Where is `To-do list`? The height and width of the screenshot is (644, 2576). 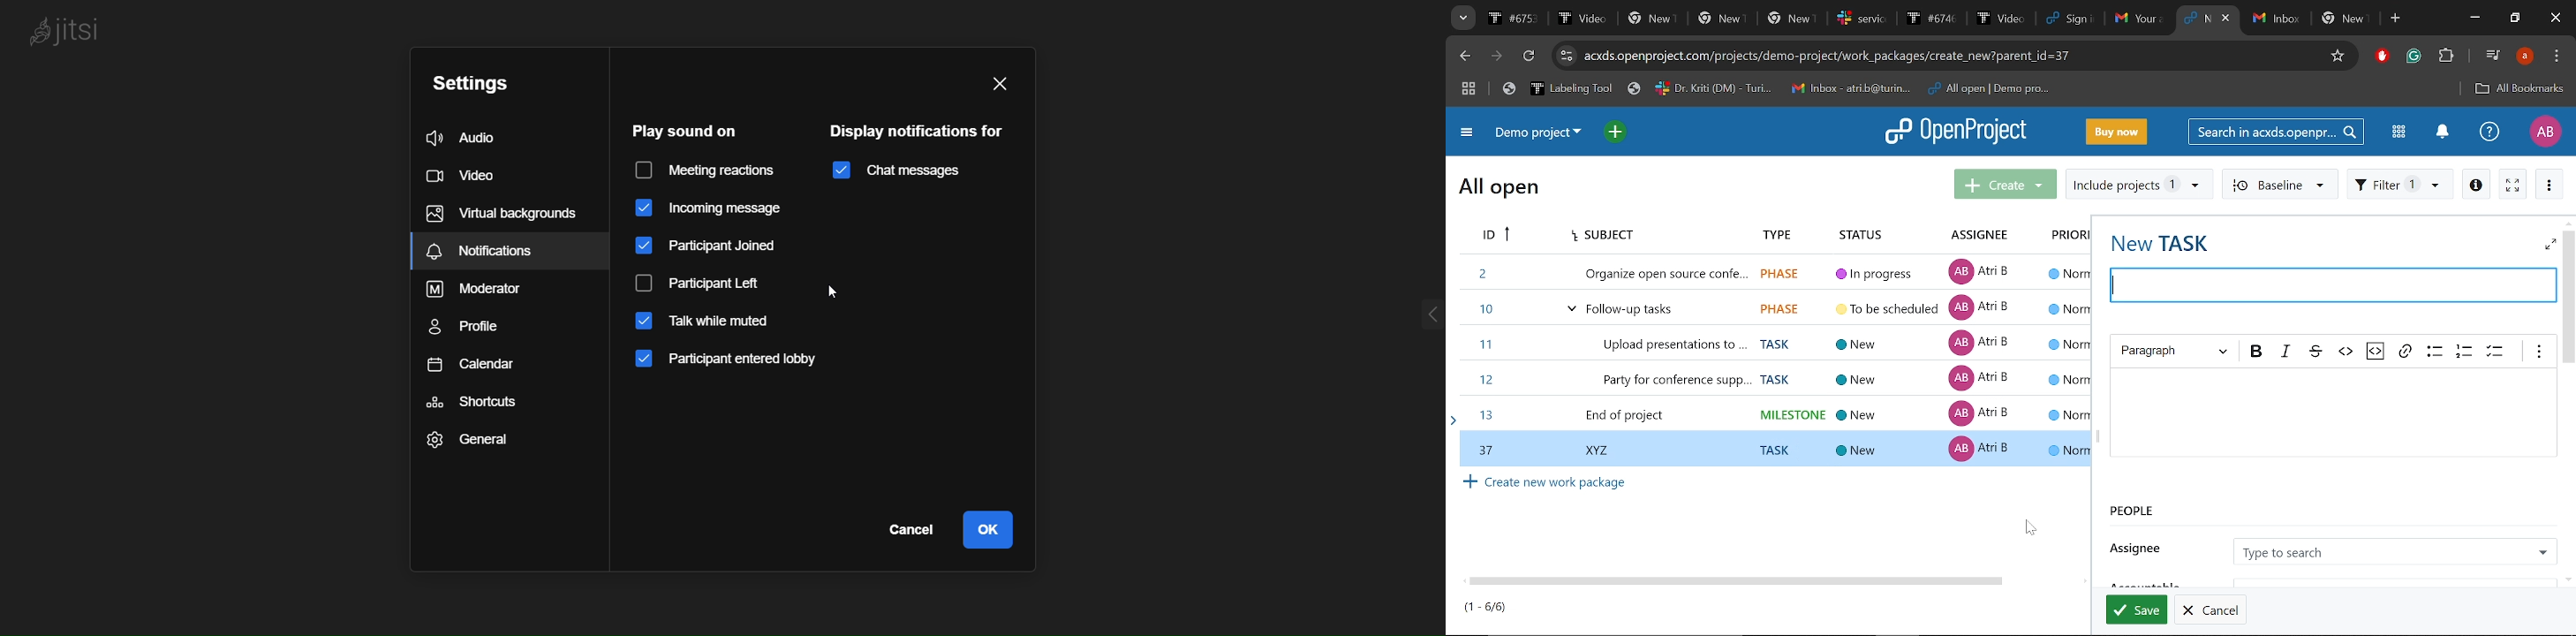 To-do list is located at coordinates (2497, 352).